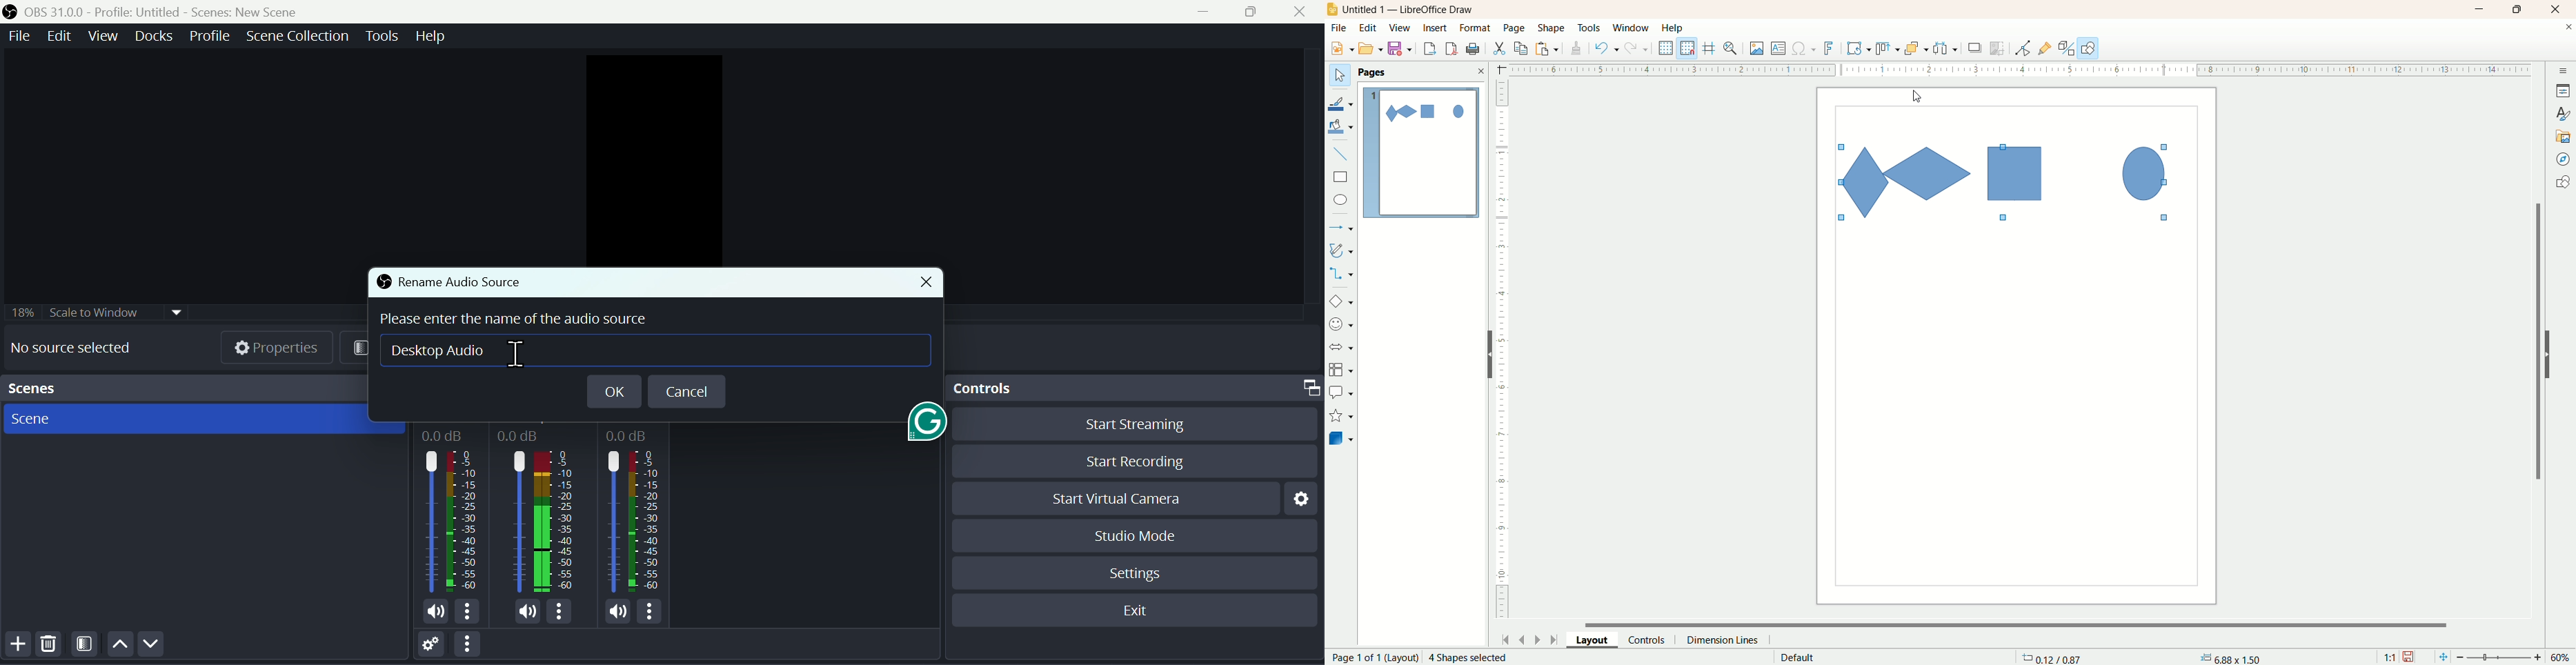 Image resolution: width=2576 pixels, height=672 pixels. Describe the element at coordinates (2229, 658) in the screenshot. I see `anchor point` at that location.